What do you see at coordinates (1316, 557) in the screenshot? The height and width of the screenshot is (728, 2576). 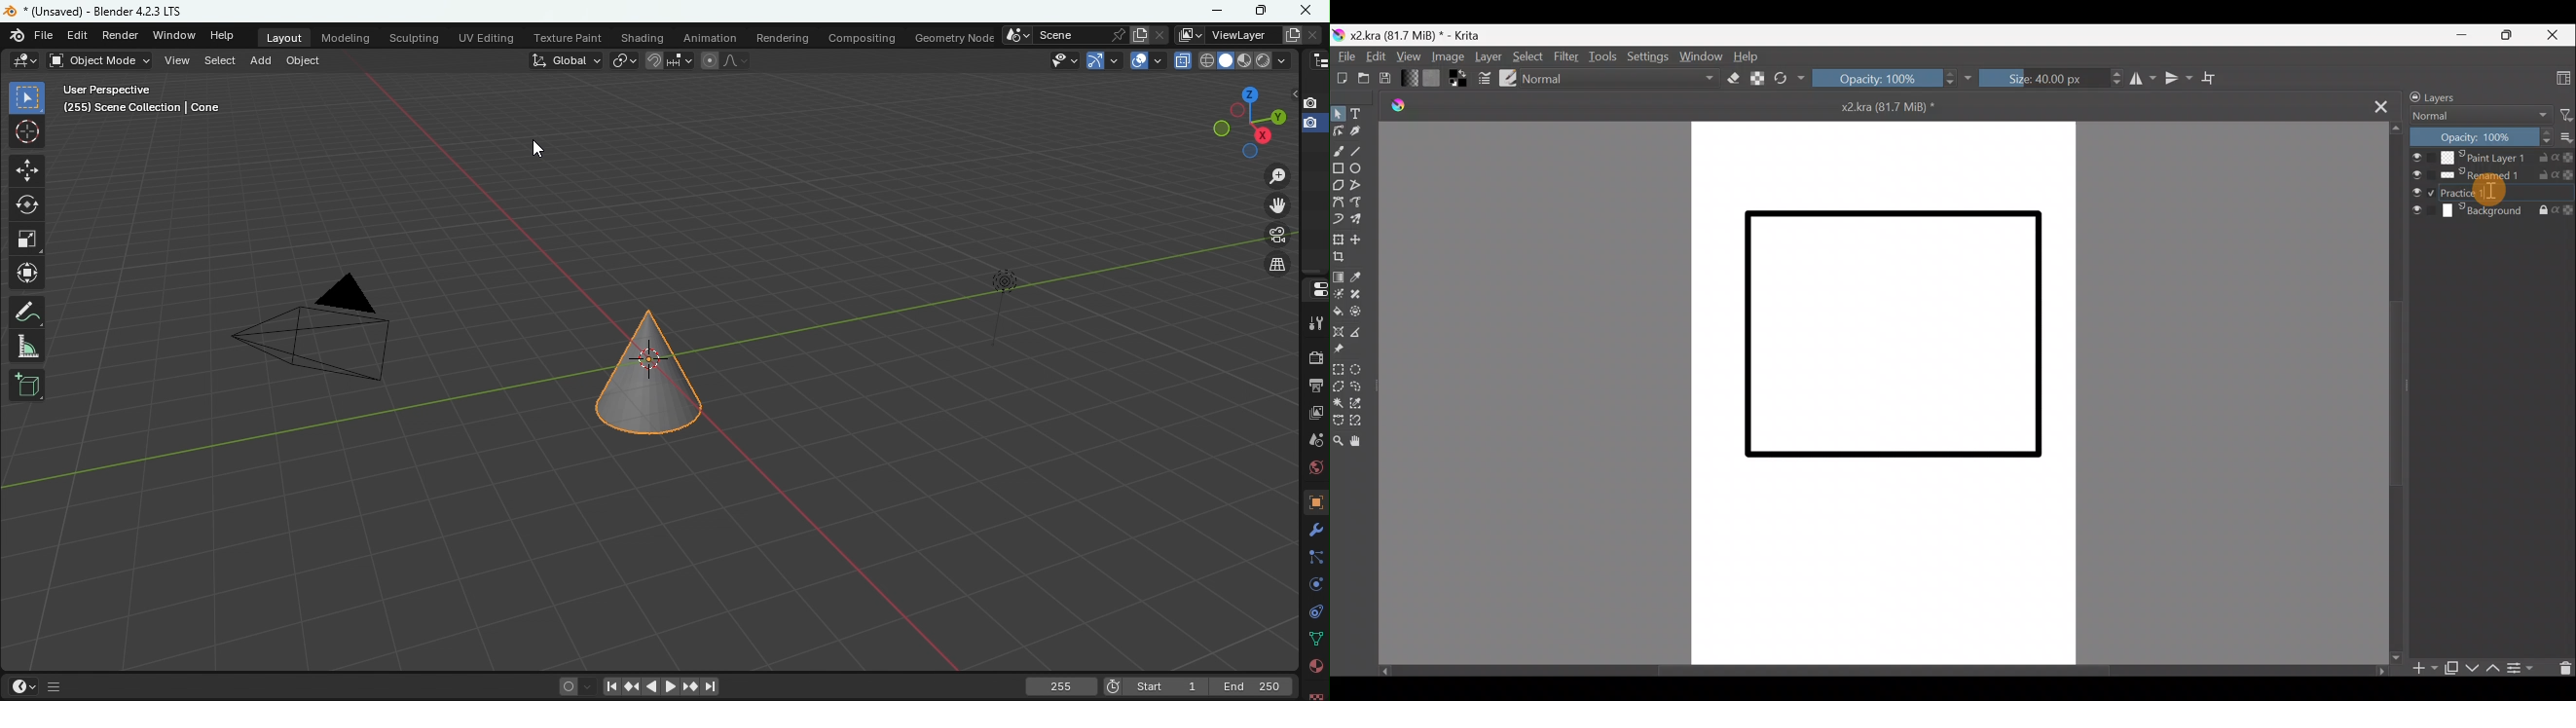 I see `Particles` at bounding box center [1316, 557].